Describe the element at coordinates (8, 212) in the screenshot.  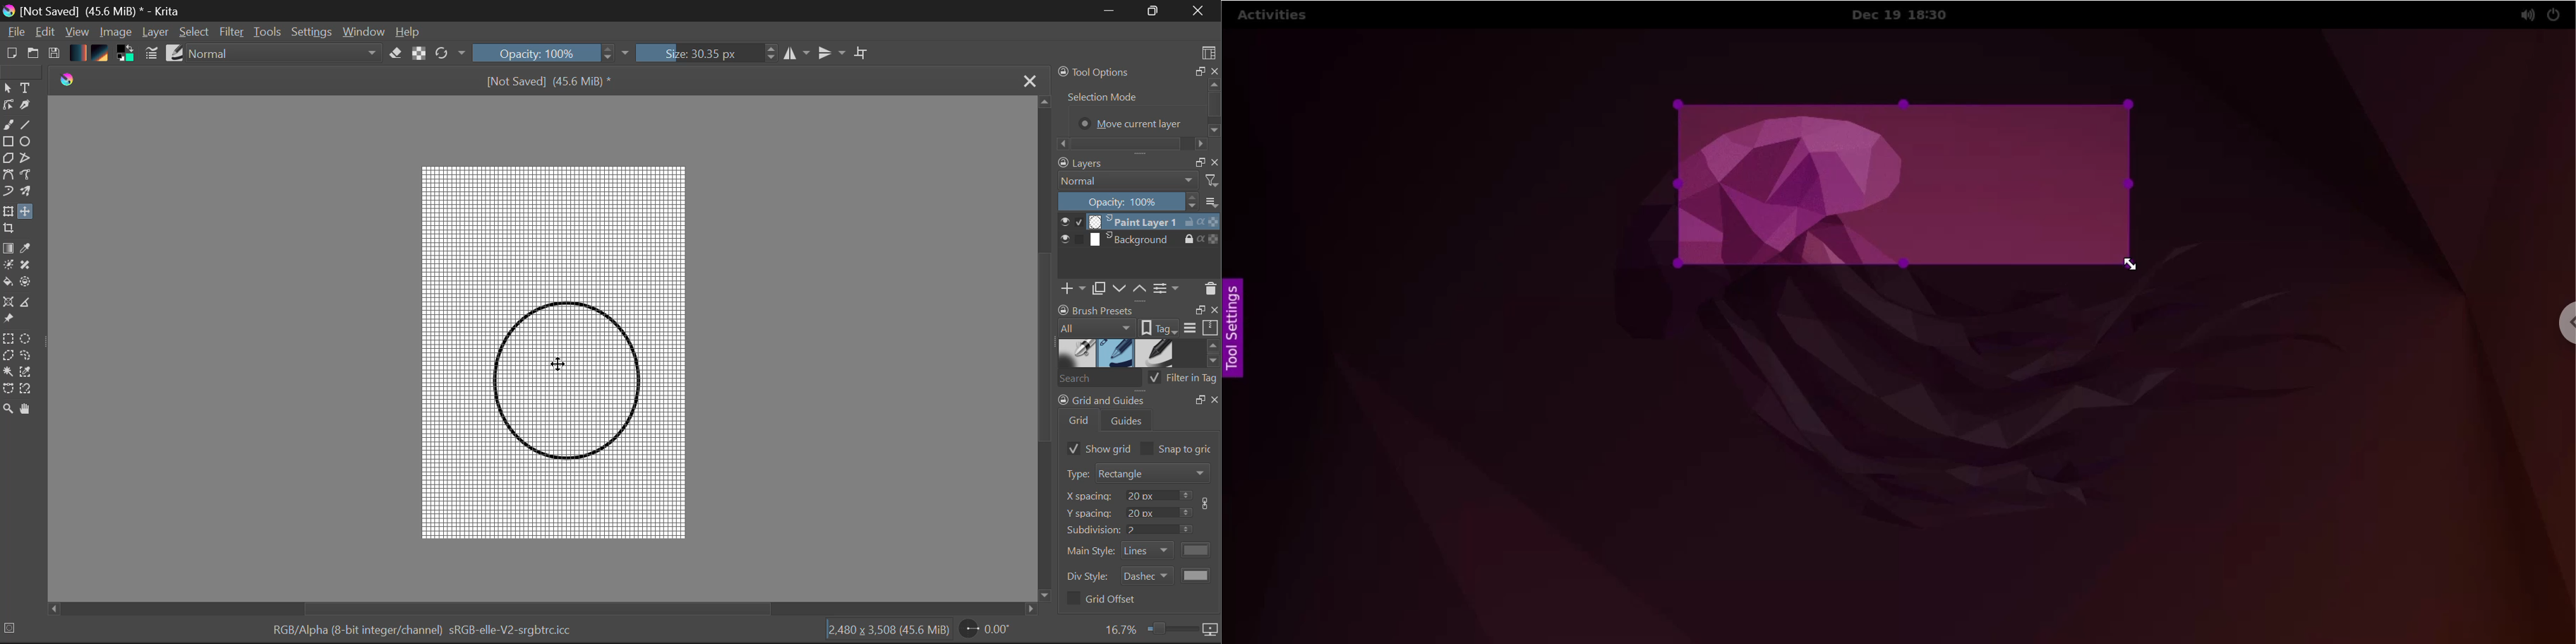
I see `Transform Layer` at that location.